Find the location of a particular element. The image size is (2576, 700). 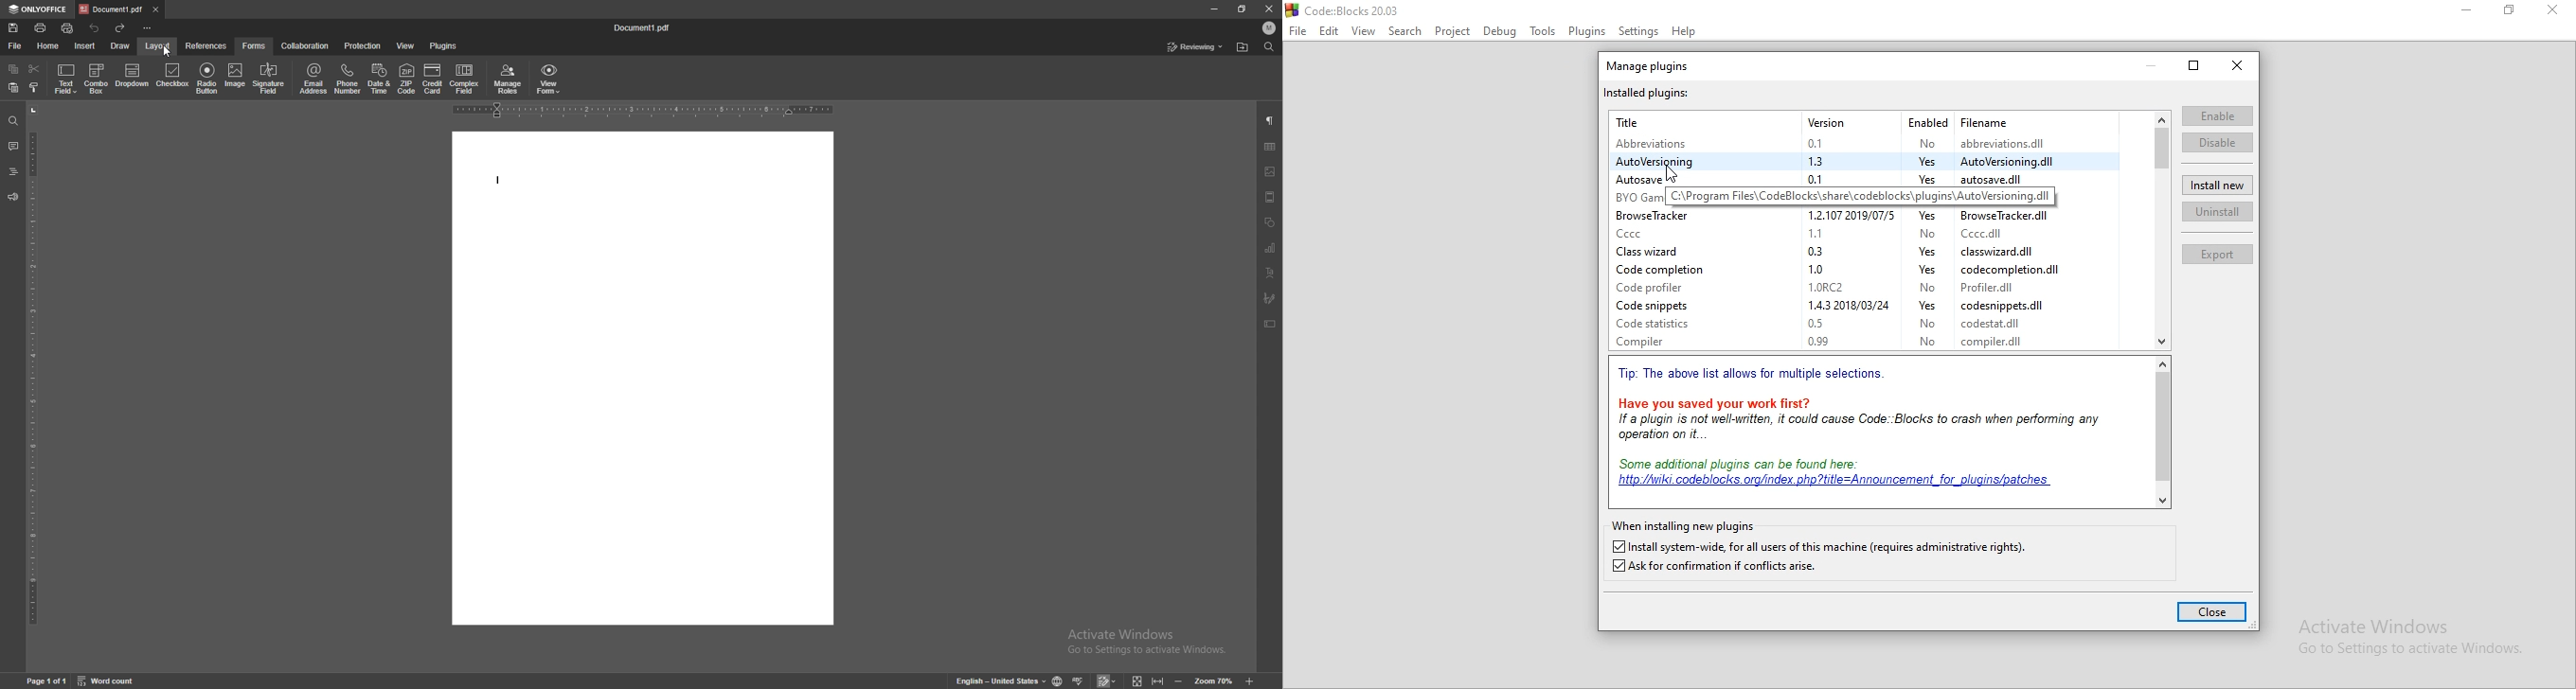

C:\Program Files\CodeBlocks\share\codeblocks\plugins\AutoVersioning.dil is located at coordinates (1861, 196).